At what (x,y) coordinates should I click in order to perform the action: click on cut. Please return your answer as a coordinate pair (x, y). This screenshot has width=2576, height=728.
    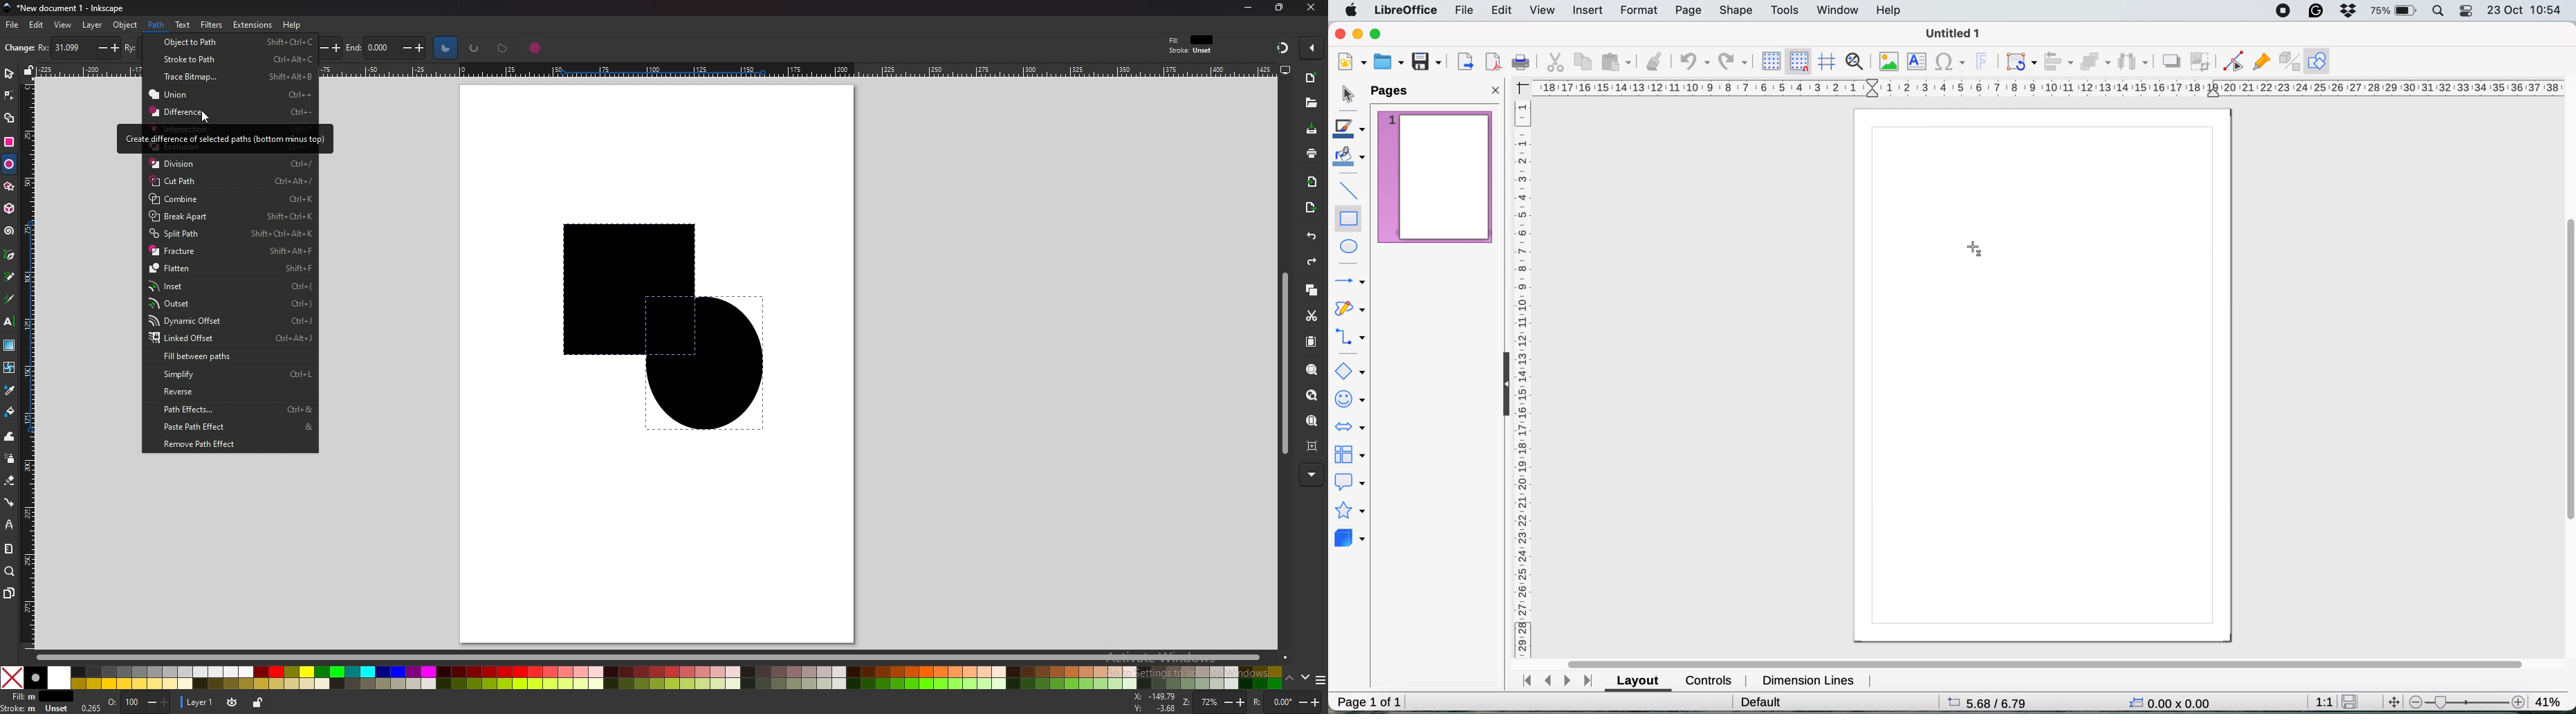
    Looking at the image, I should click on (1554, 62).